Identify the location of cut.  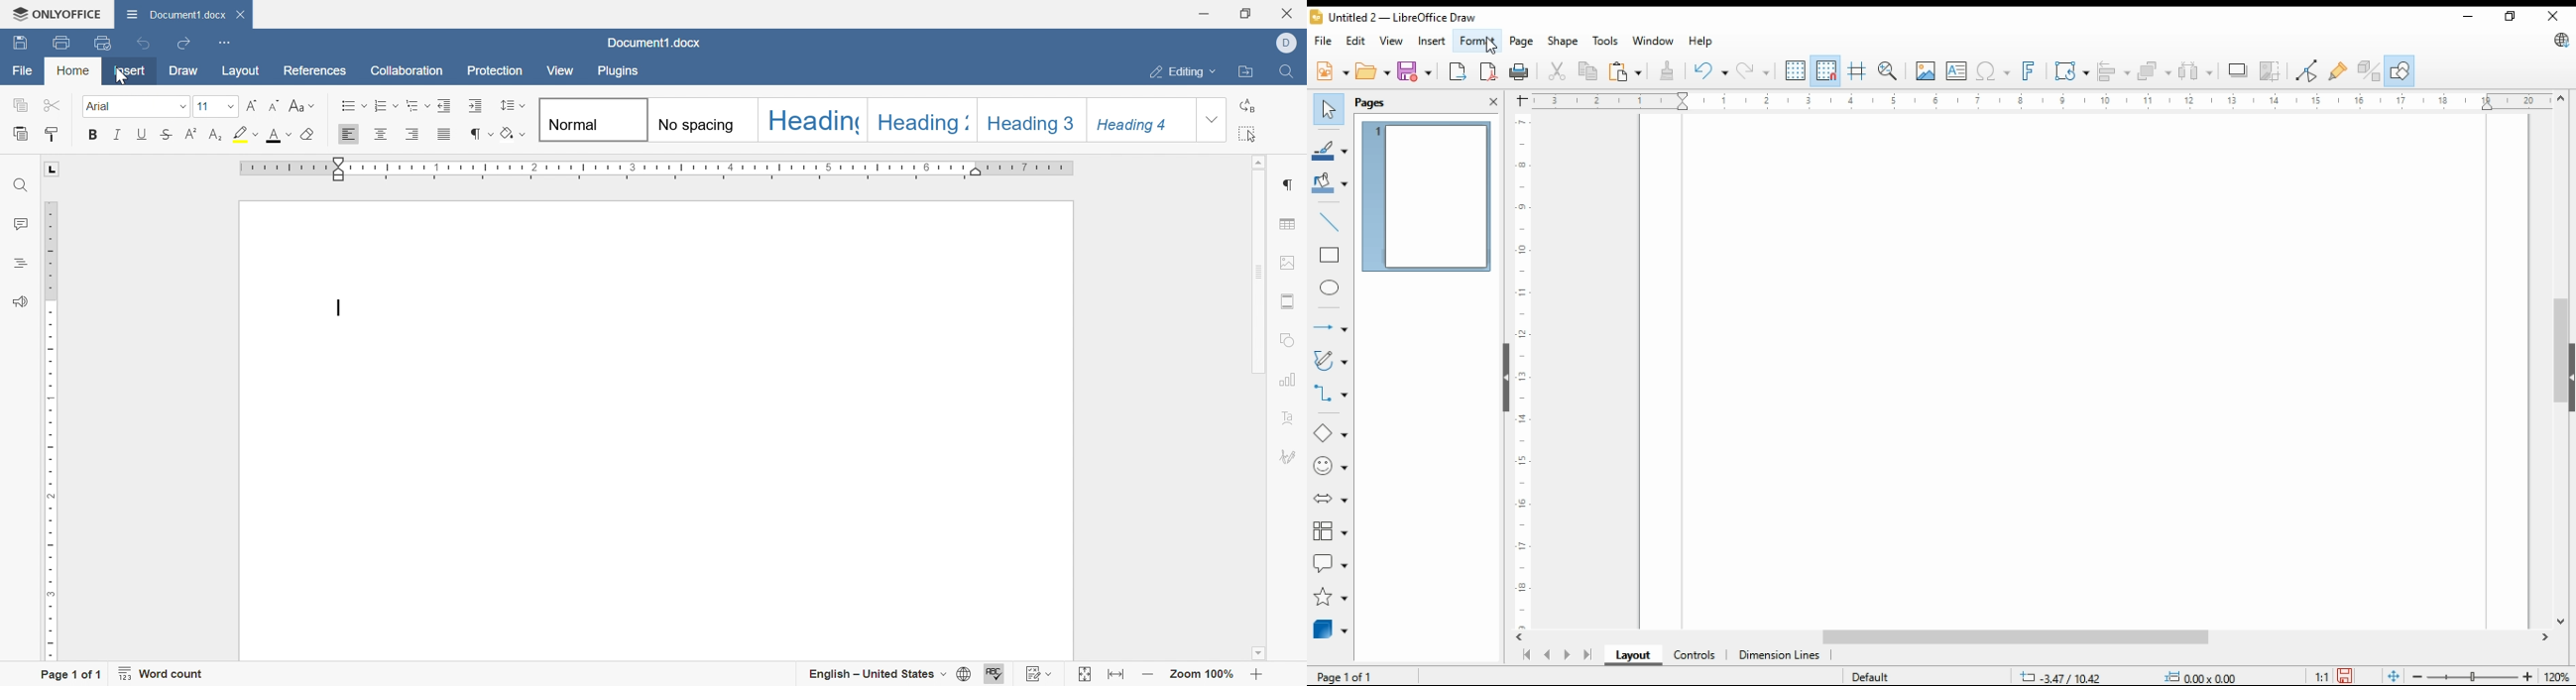
(1555, 72).